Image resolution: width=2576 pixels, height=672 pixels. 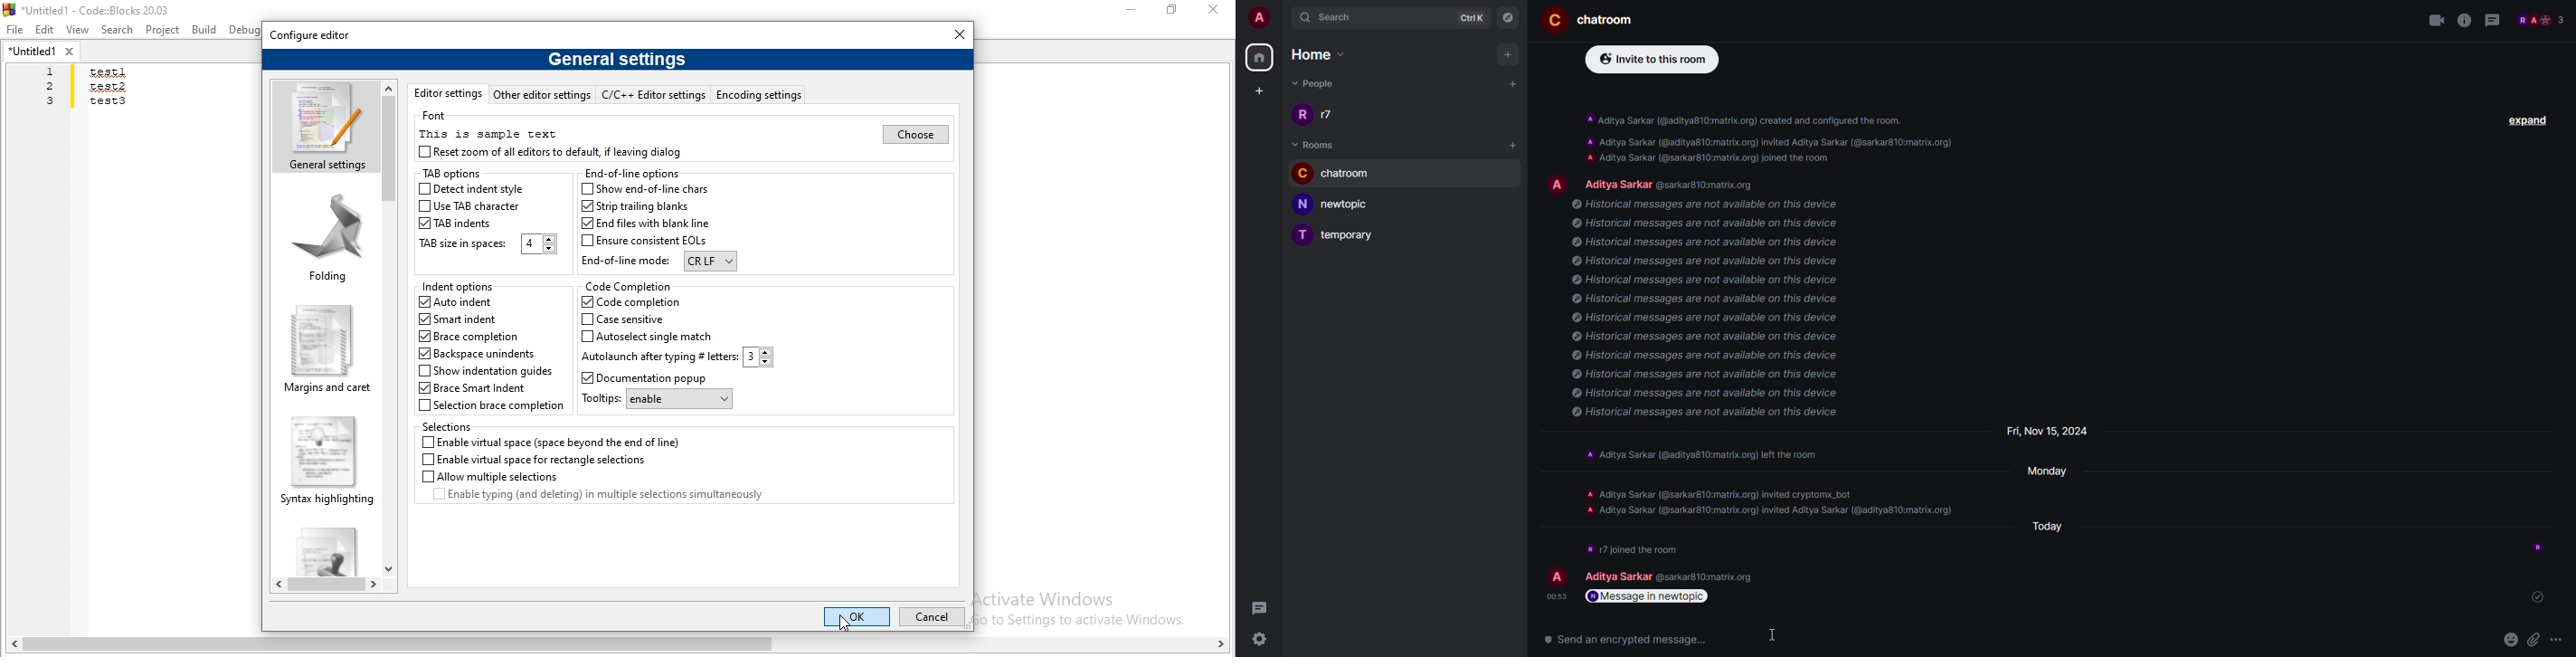 What do you see at coordinates (1259, 17) in the screenshot?
I see `account` at bounding box center [1259, 17].